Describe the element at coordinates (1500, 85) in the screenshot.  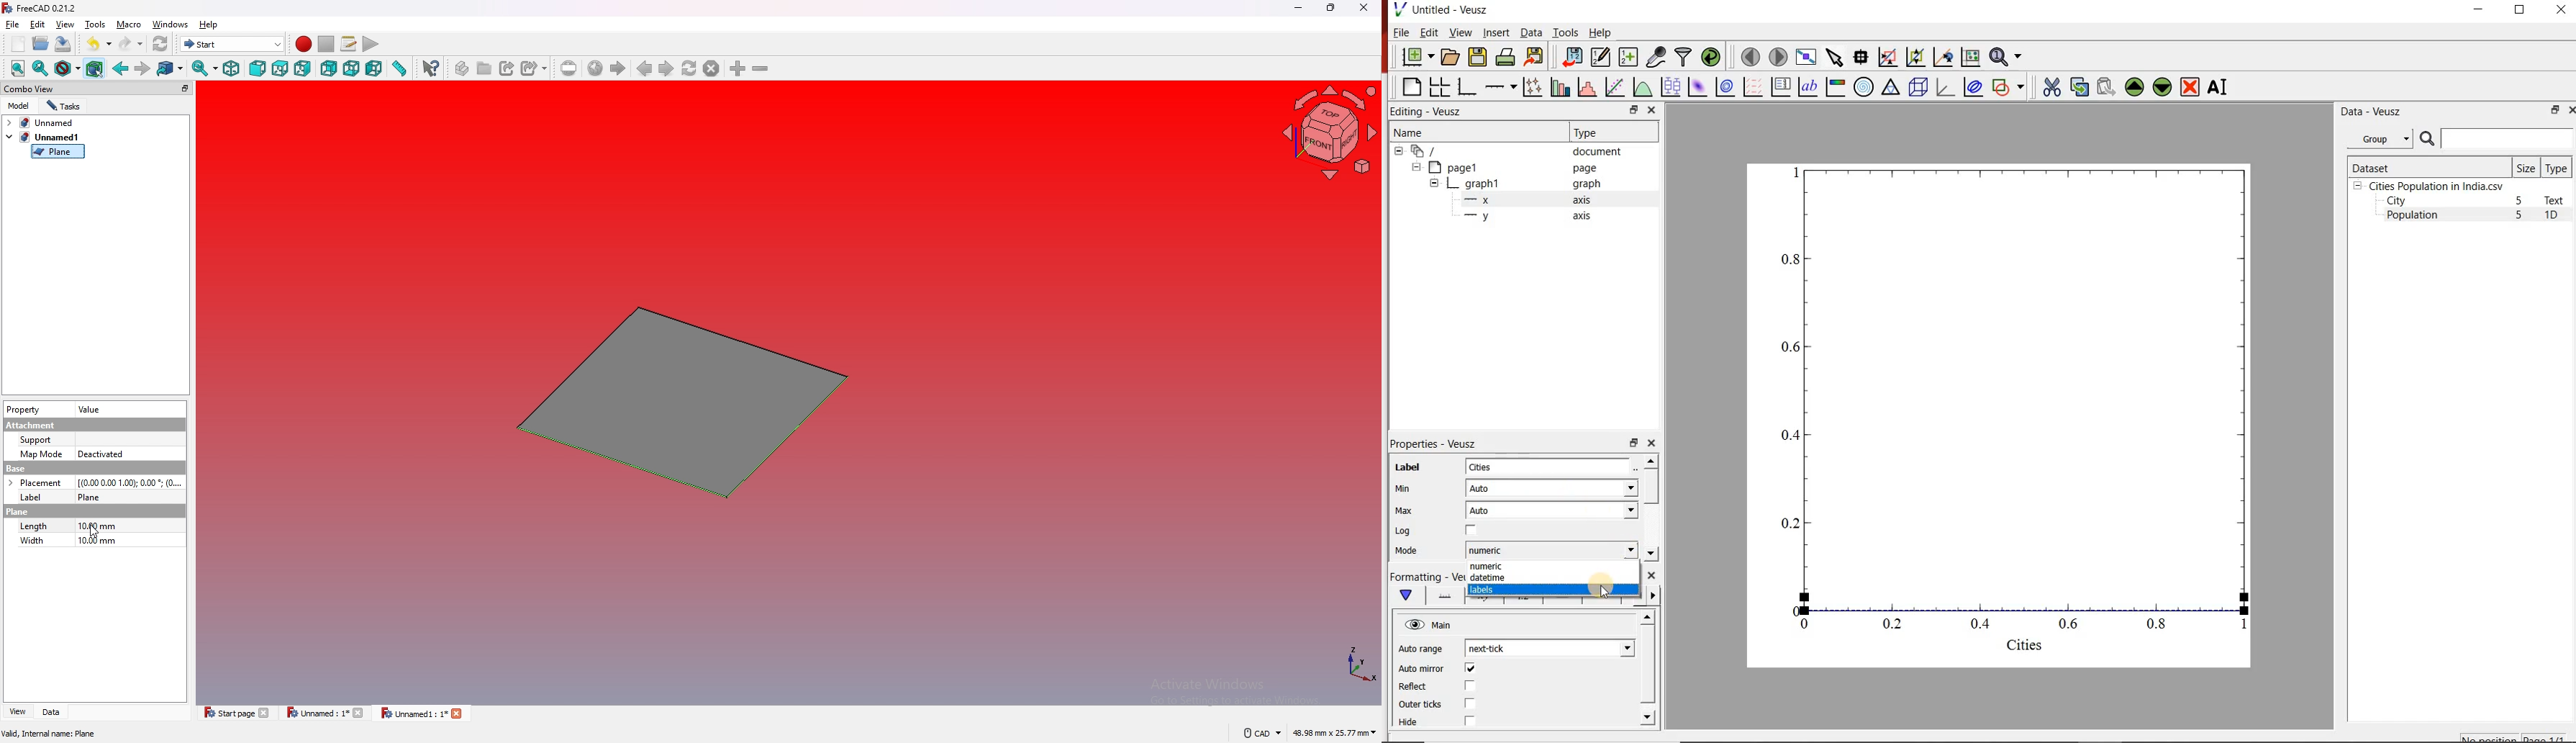
I see `Add an axis to the plot` at that location.